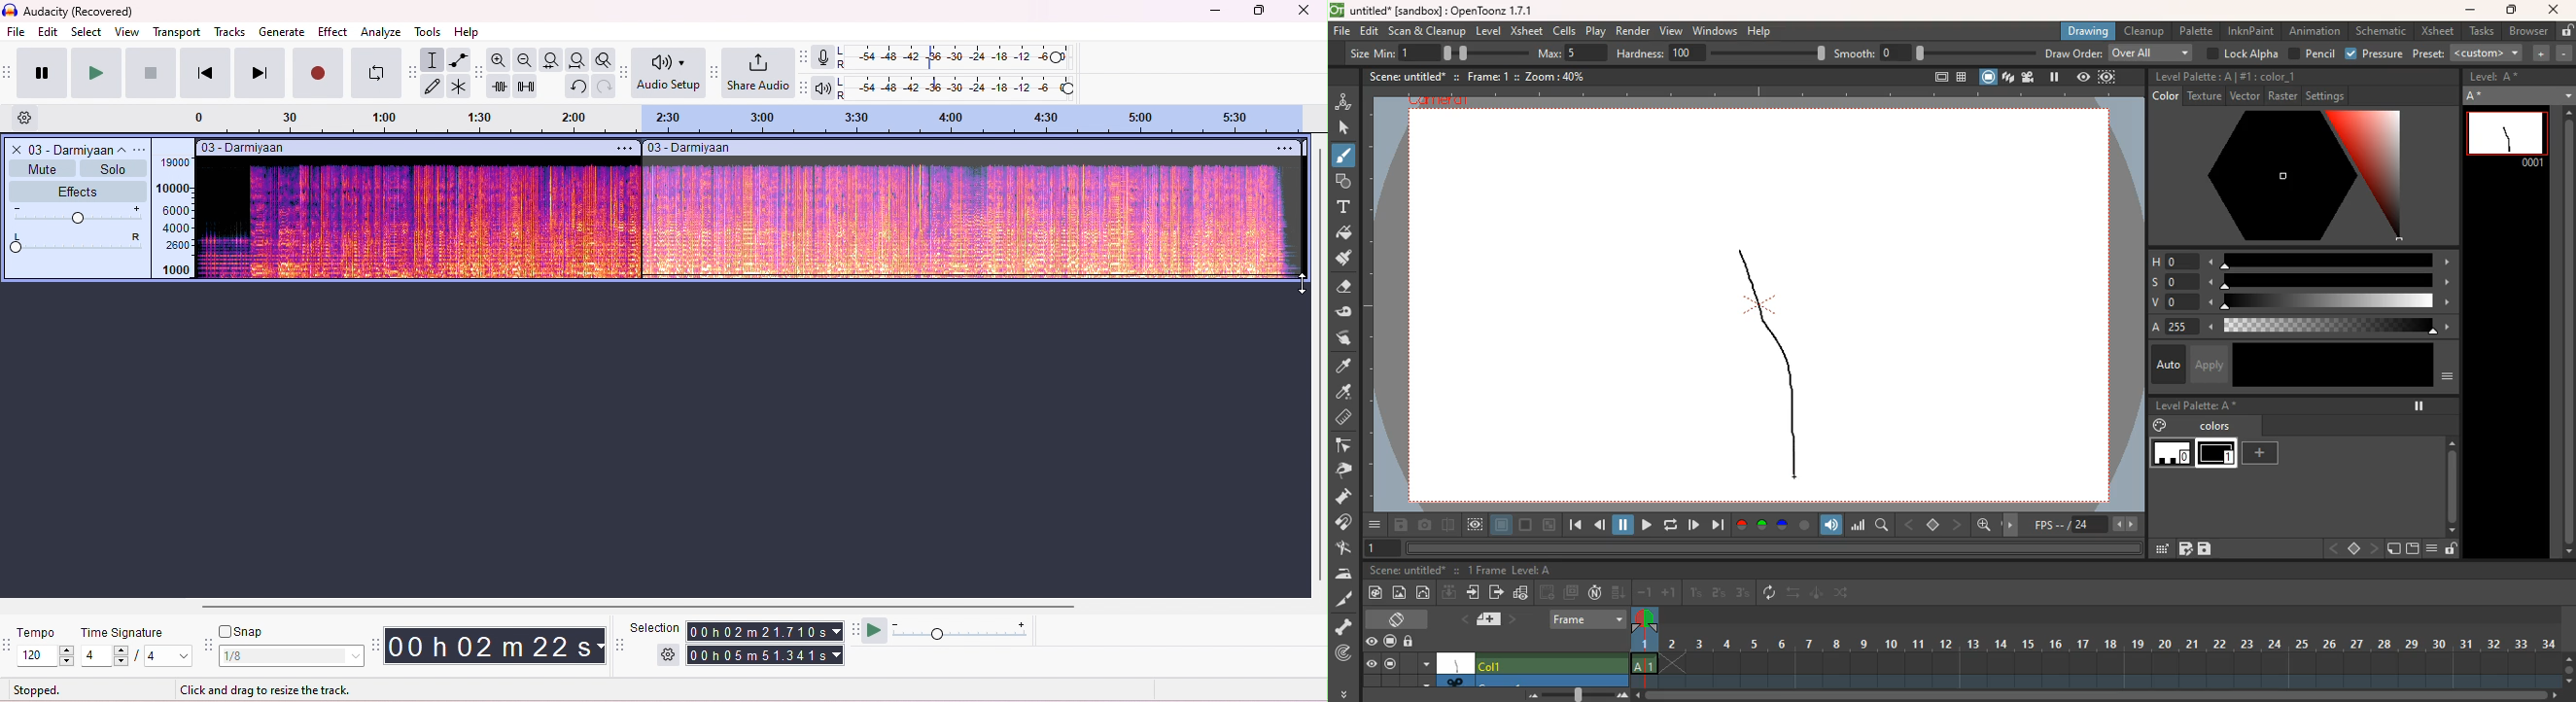  What do you see at coordinates (151, 72) in the screenshot?
I see `stop` at bounding box center [151, 72].